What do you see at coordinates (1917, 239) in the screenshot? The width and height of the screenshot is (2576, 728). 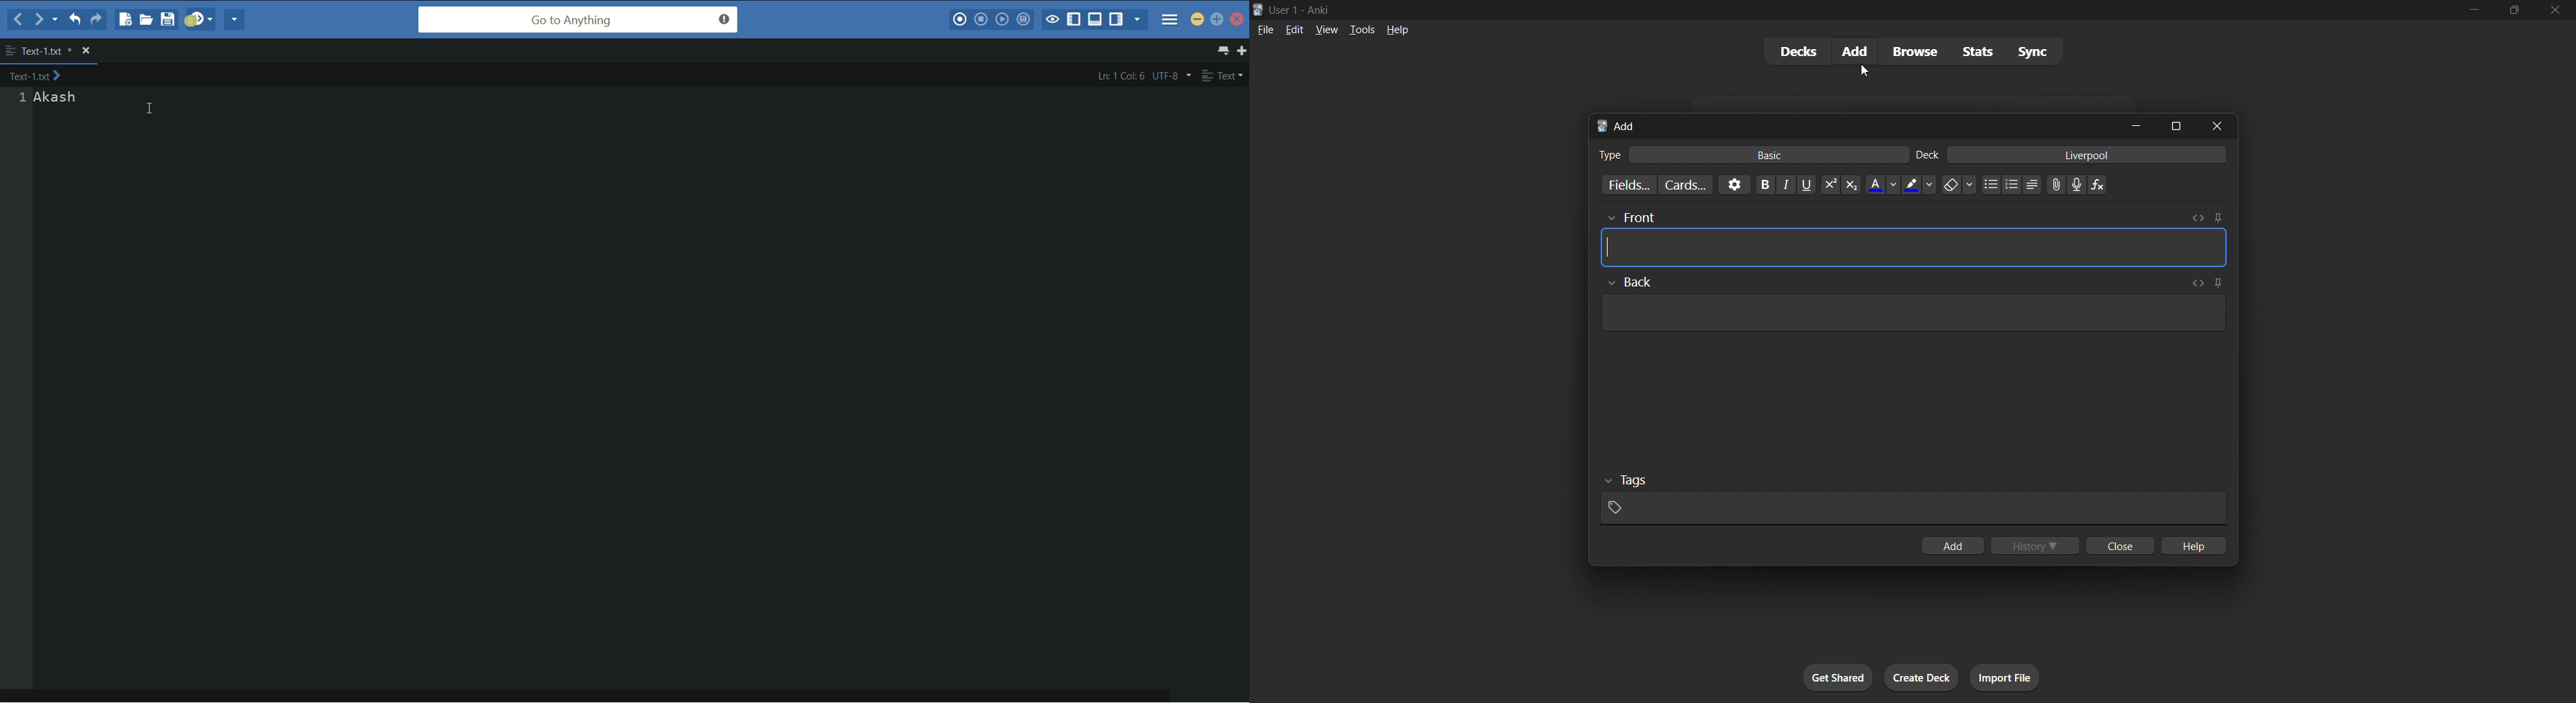 I see `Card Front input field` at bounding box center [1917, 239].